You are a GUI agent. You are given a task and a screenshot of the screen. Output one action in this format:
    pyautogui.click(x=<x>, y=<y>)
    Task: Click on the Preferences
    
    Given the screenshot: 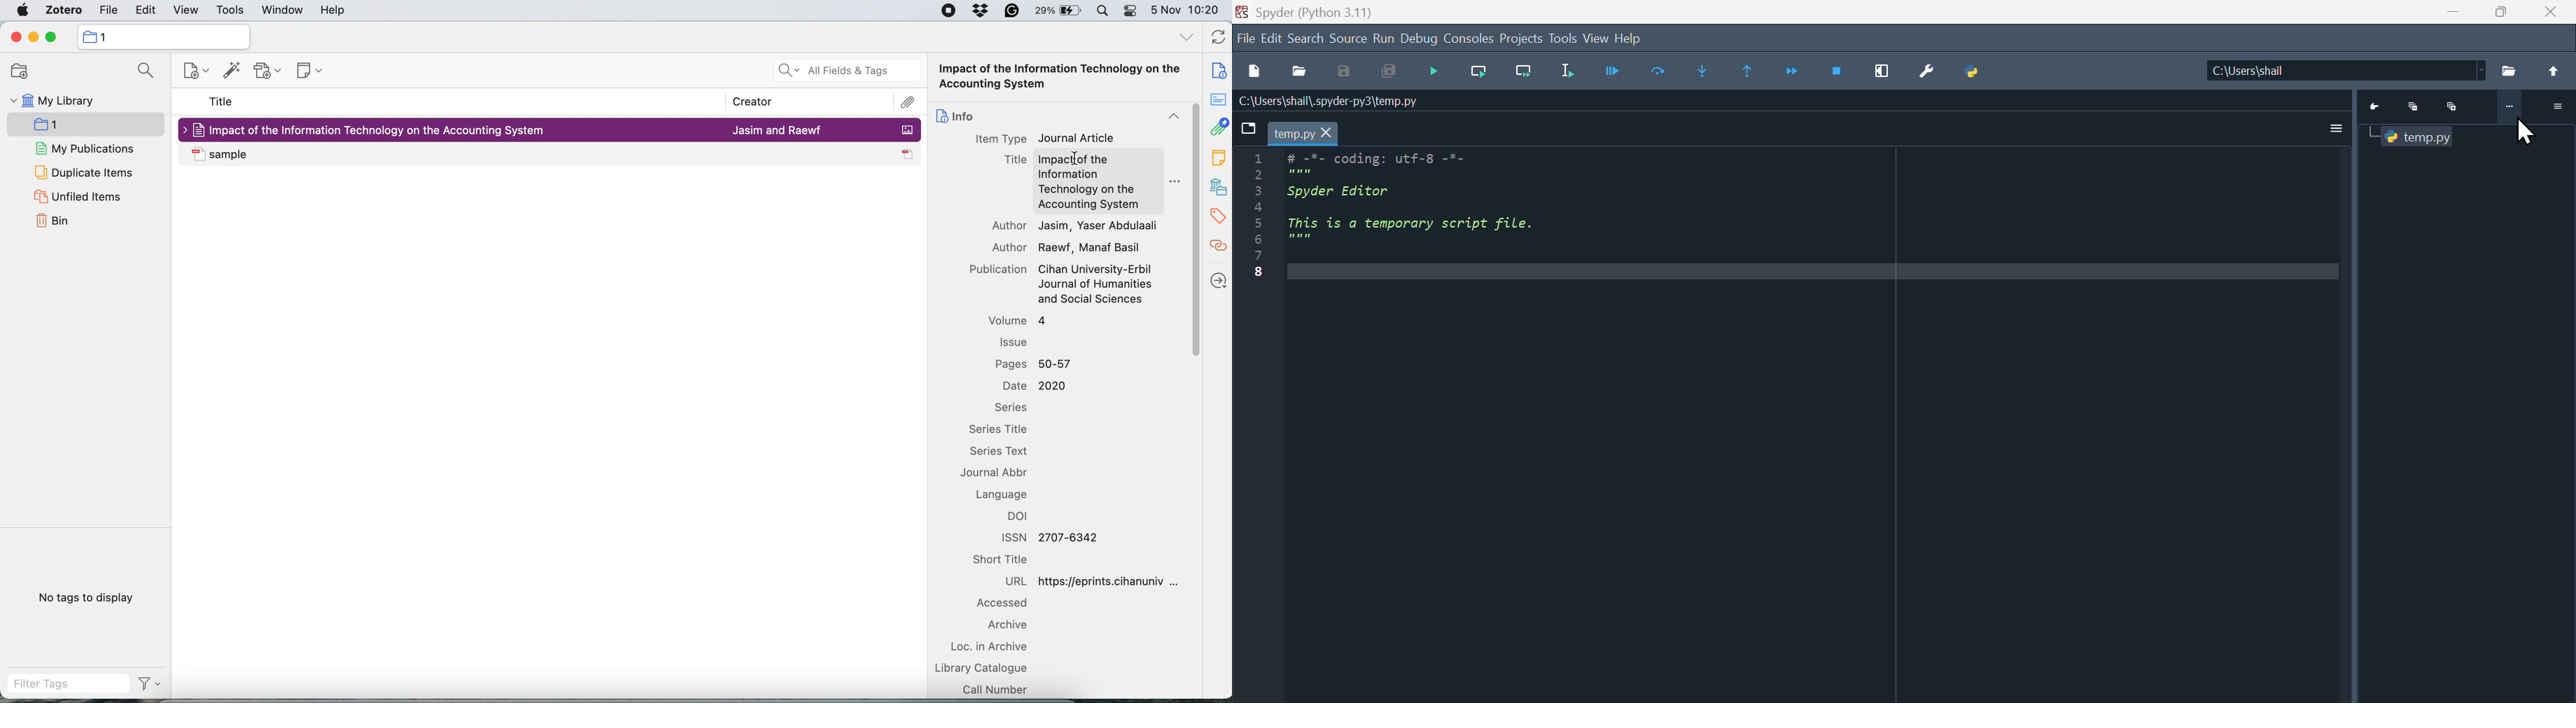 What is the action you would take?
    pyautogui.click(x=1927, y=72)
    